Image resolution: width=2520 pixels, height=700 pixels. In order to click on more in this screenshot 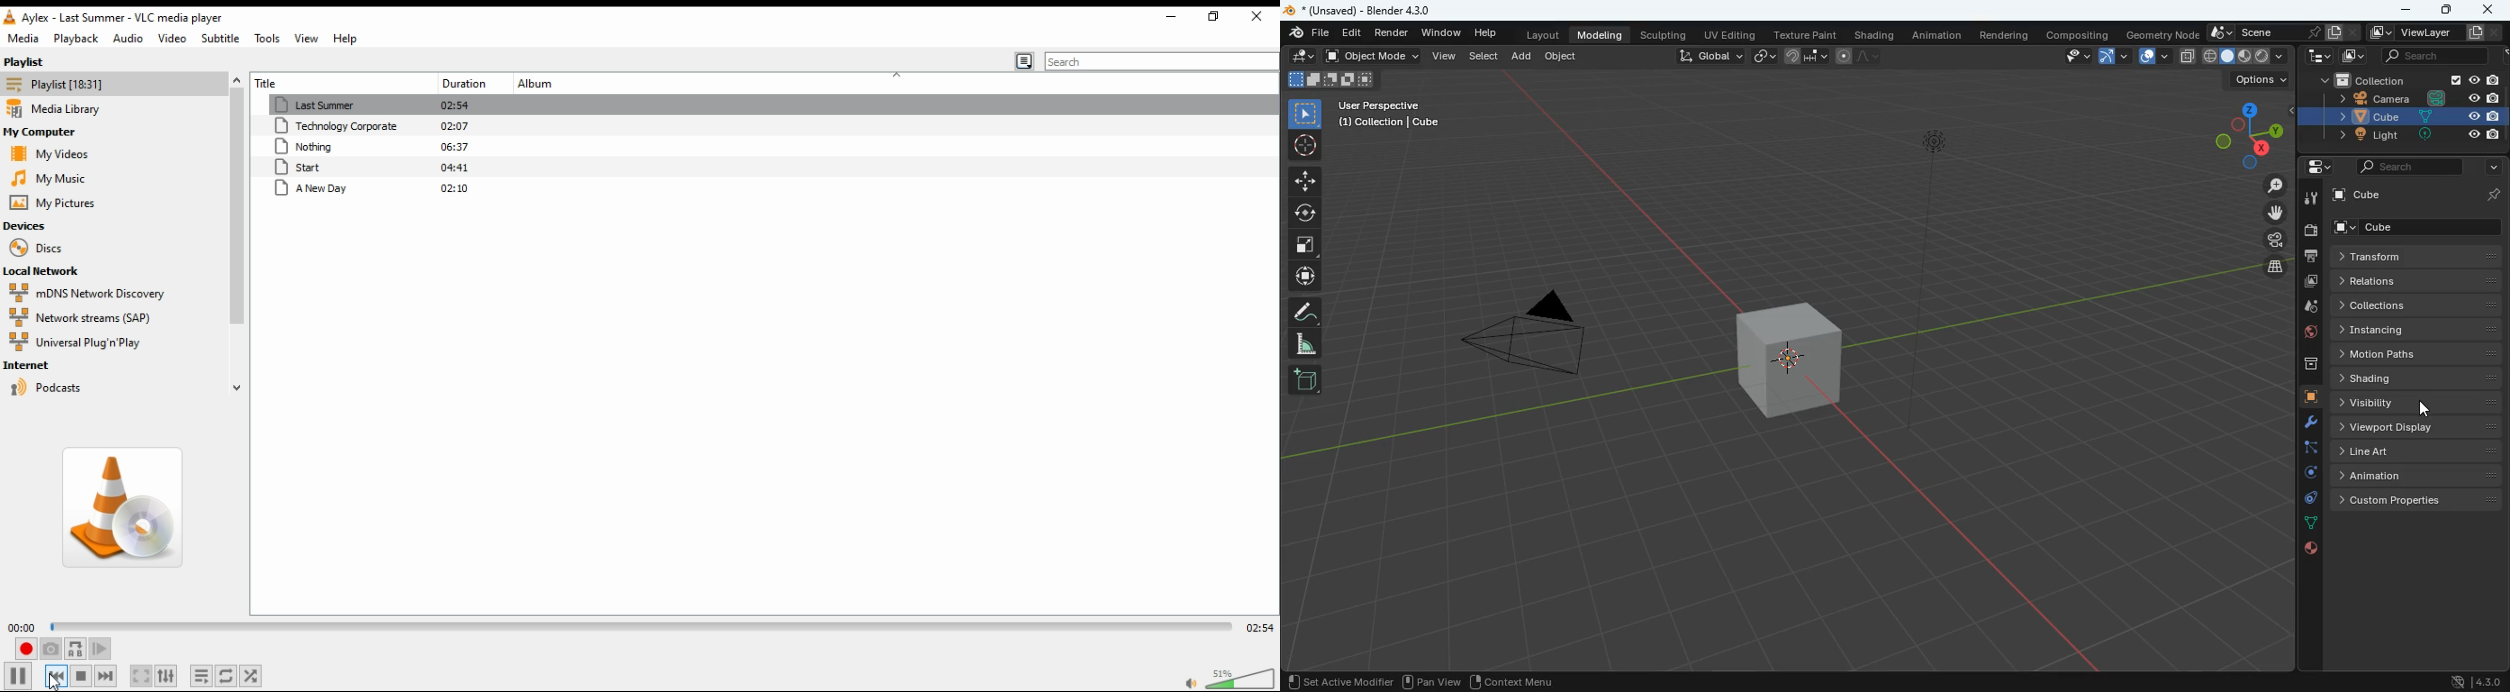, I will do `click(2490, 168)`.